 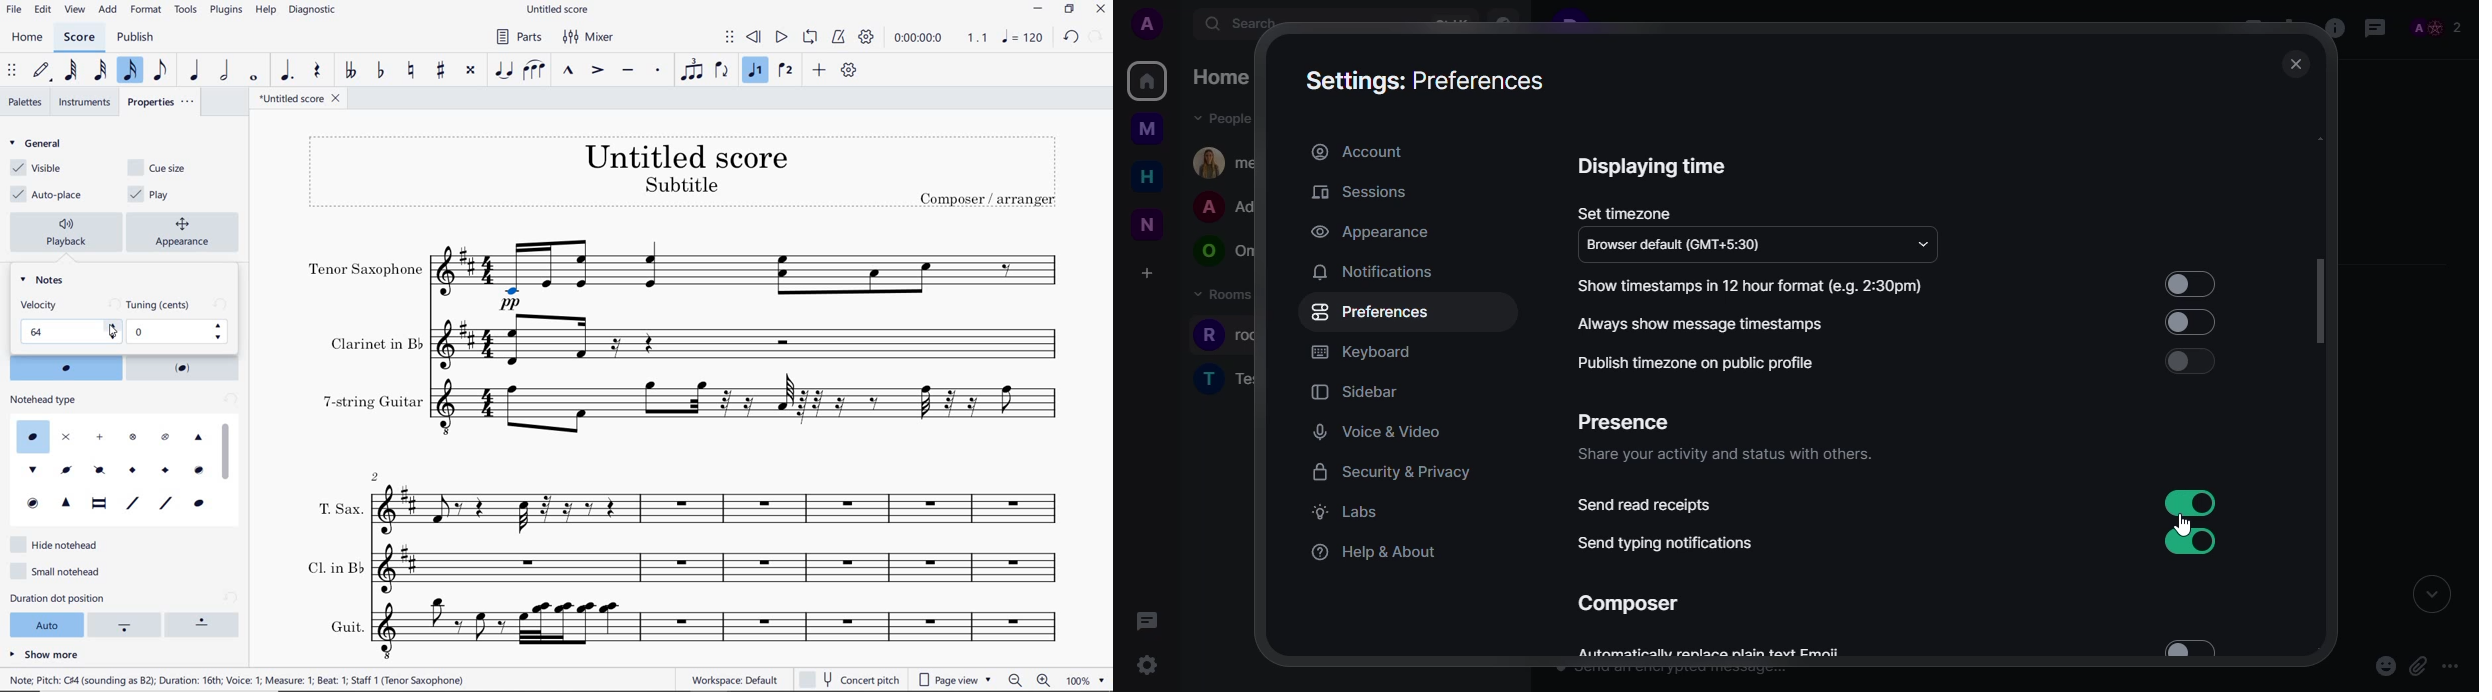 What do you see at coordinates (1428, 82) in the screenshot?
I see `settings preferences` at bounding box center [1428, 82].